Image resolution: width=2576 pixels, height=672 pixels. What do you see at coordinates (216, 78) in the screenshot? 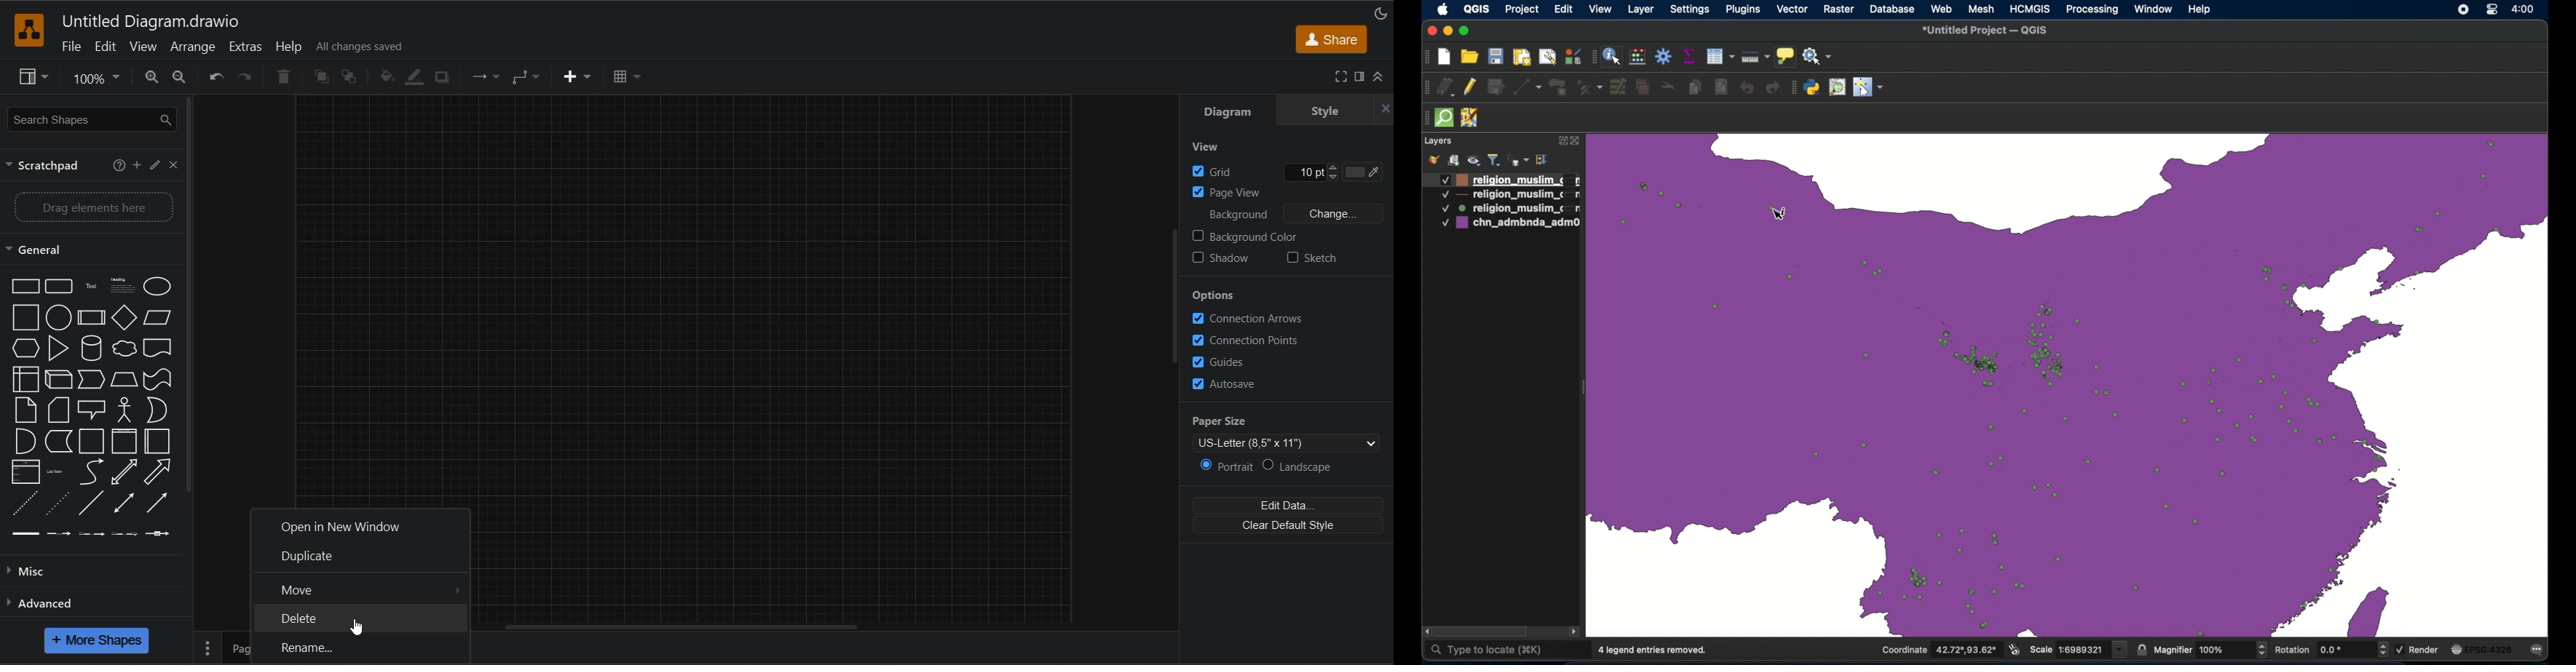
I see `undo` at bounding box center [216, 78].